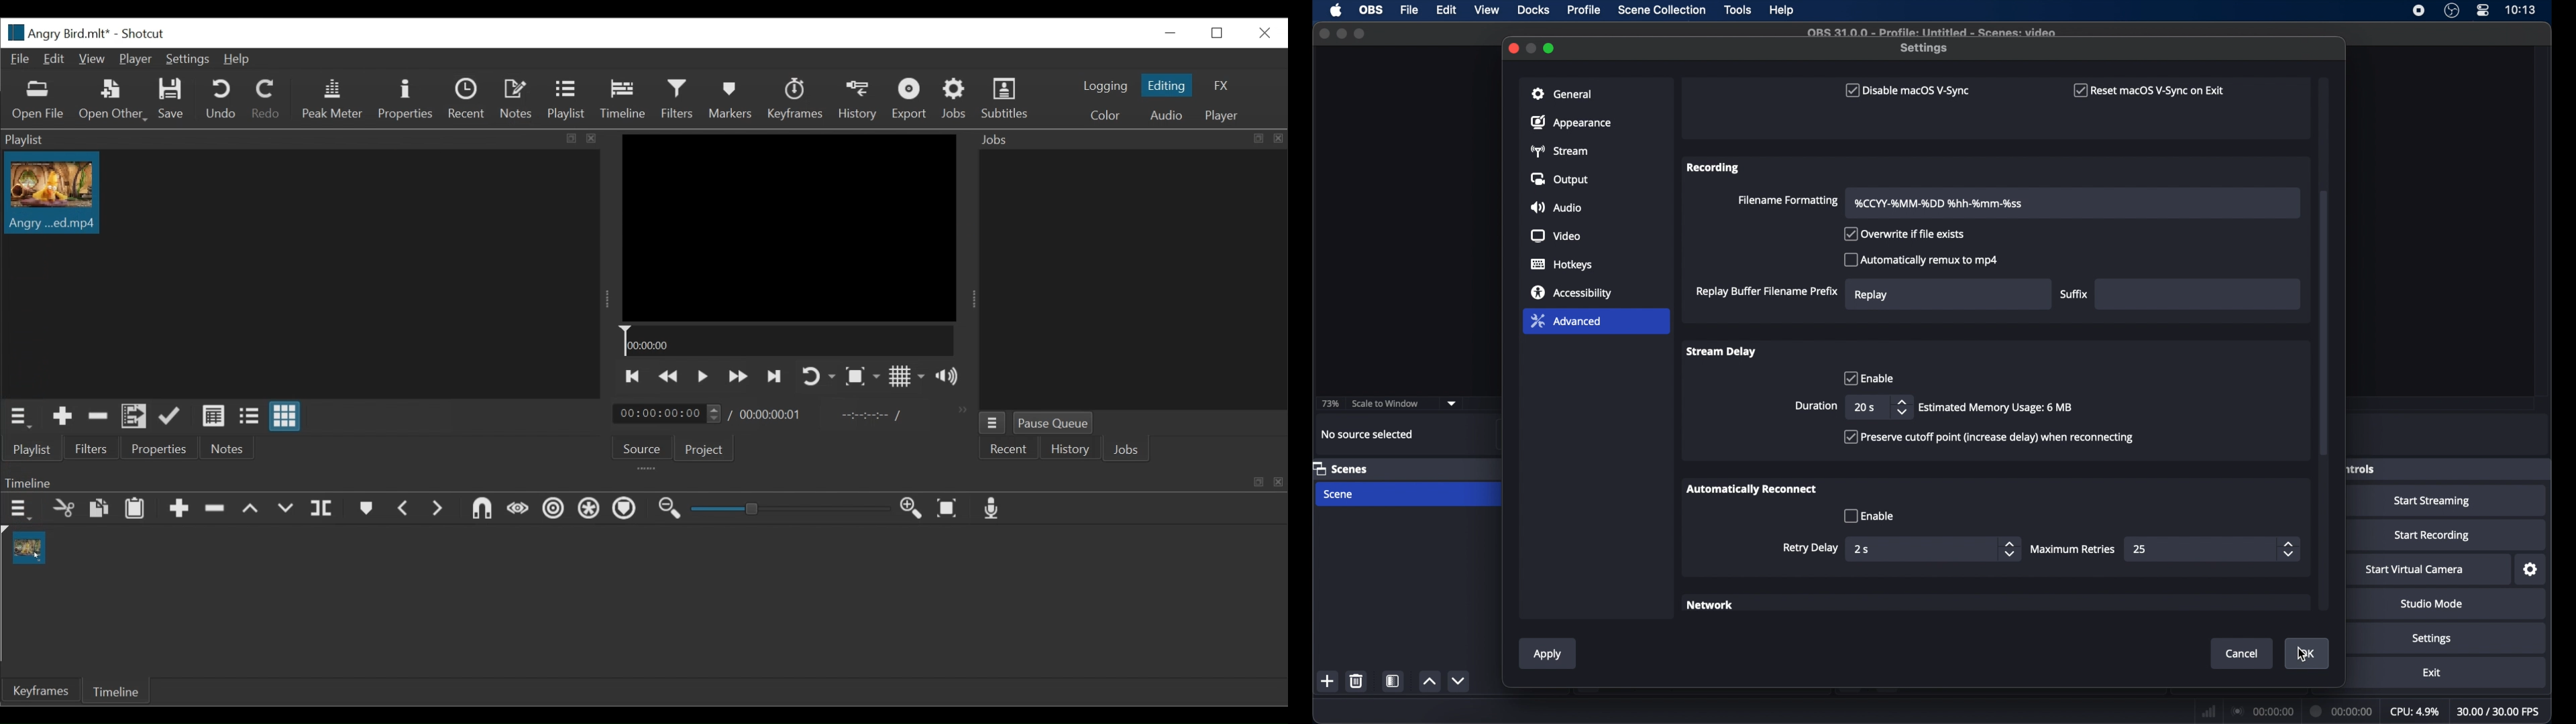 Image resolution: width=2576 pixels, height=728 pixels. I want to click on studio mode, so click(2432, 605).